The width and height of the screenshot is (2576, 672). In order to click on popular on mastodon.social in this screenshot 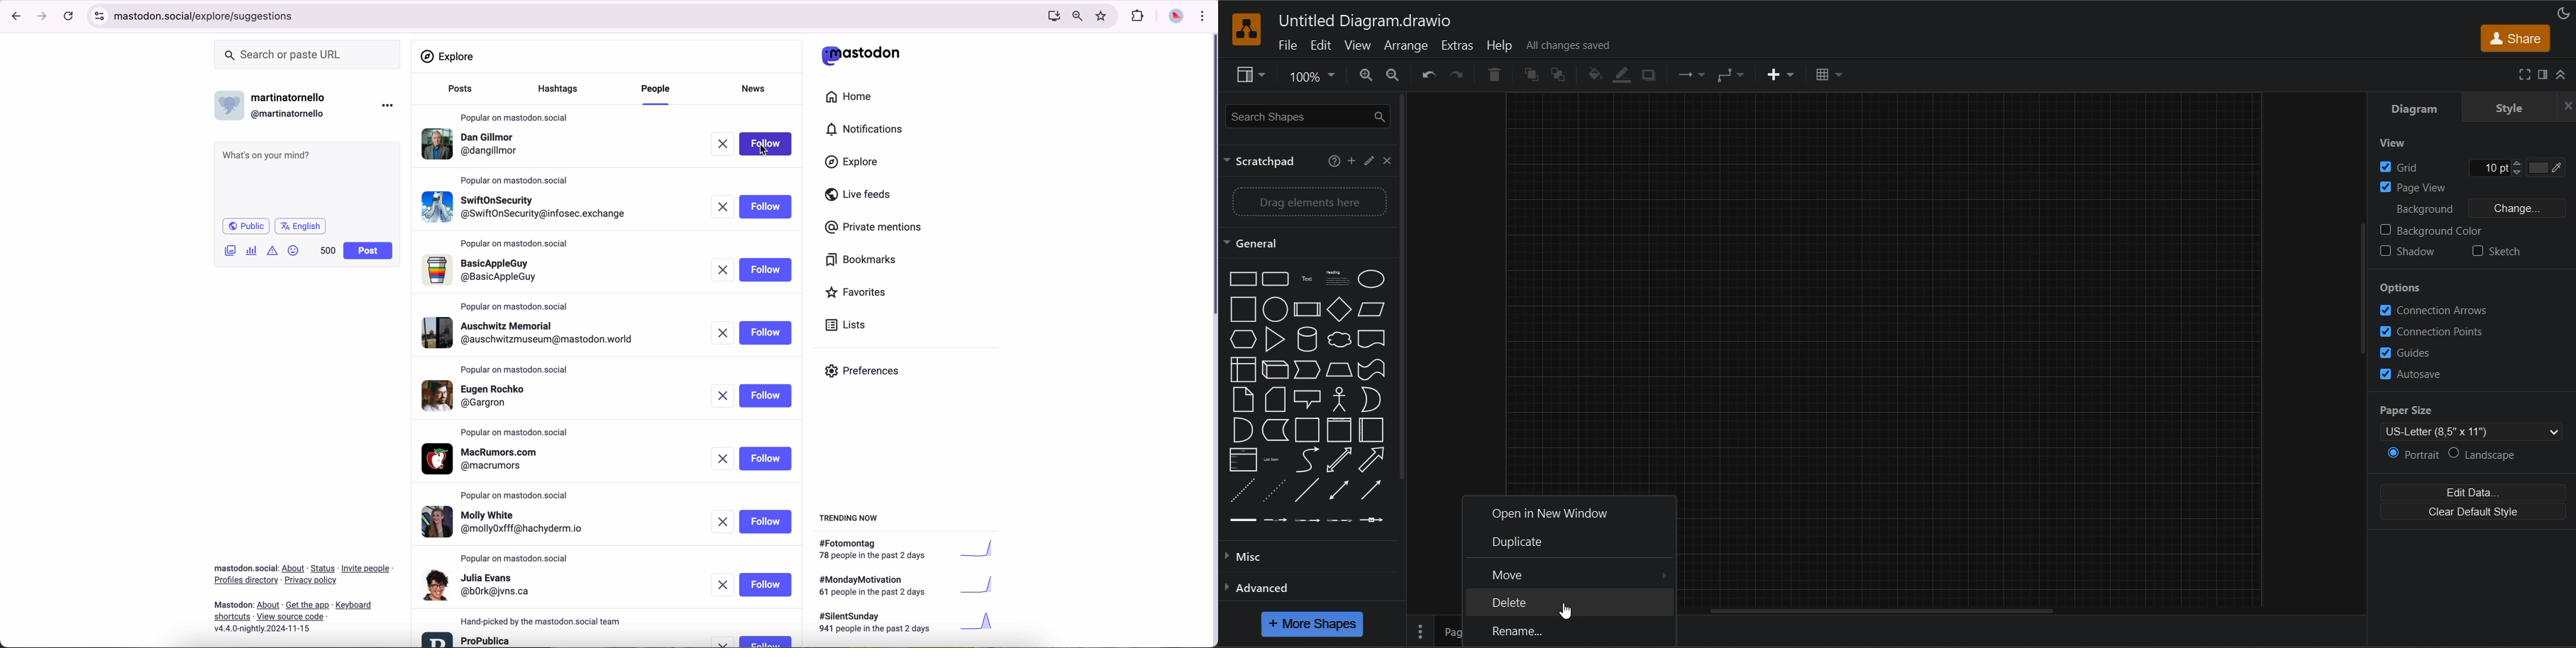, I will do `click(516, 559)`.